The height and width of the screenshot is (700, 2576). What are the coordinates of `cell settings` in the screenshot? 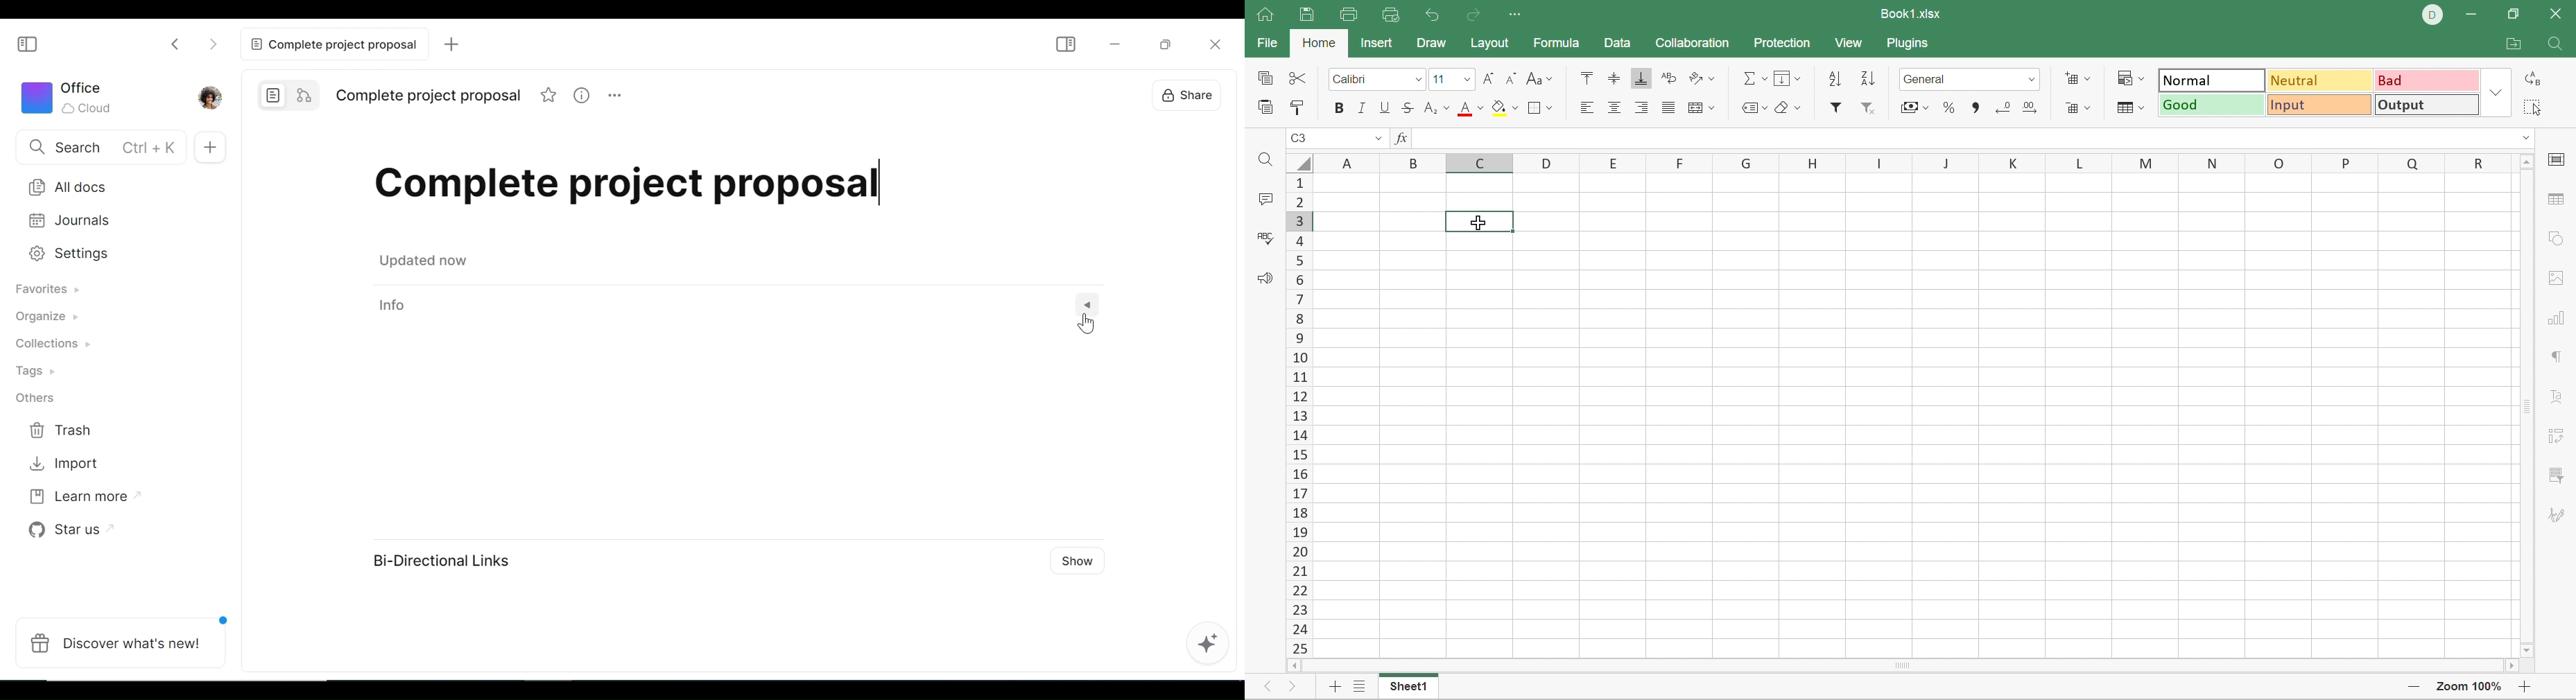 It's located at (2557, 161).